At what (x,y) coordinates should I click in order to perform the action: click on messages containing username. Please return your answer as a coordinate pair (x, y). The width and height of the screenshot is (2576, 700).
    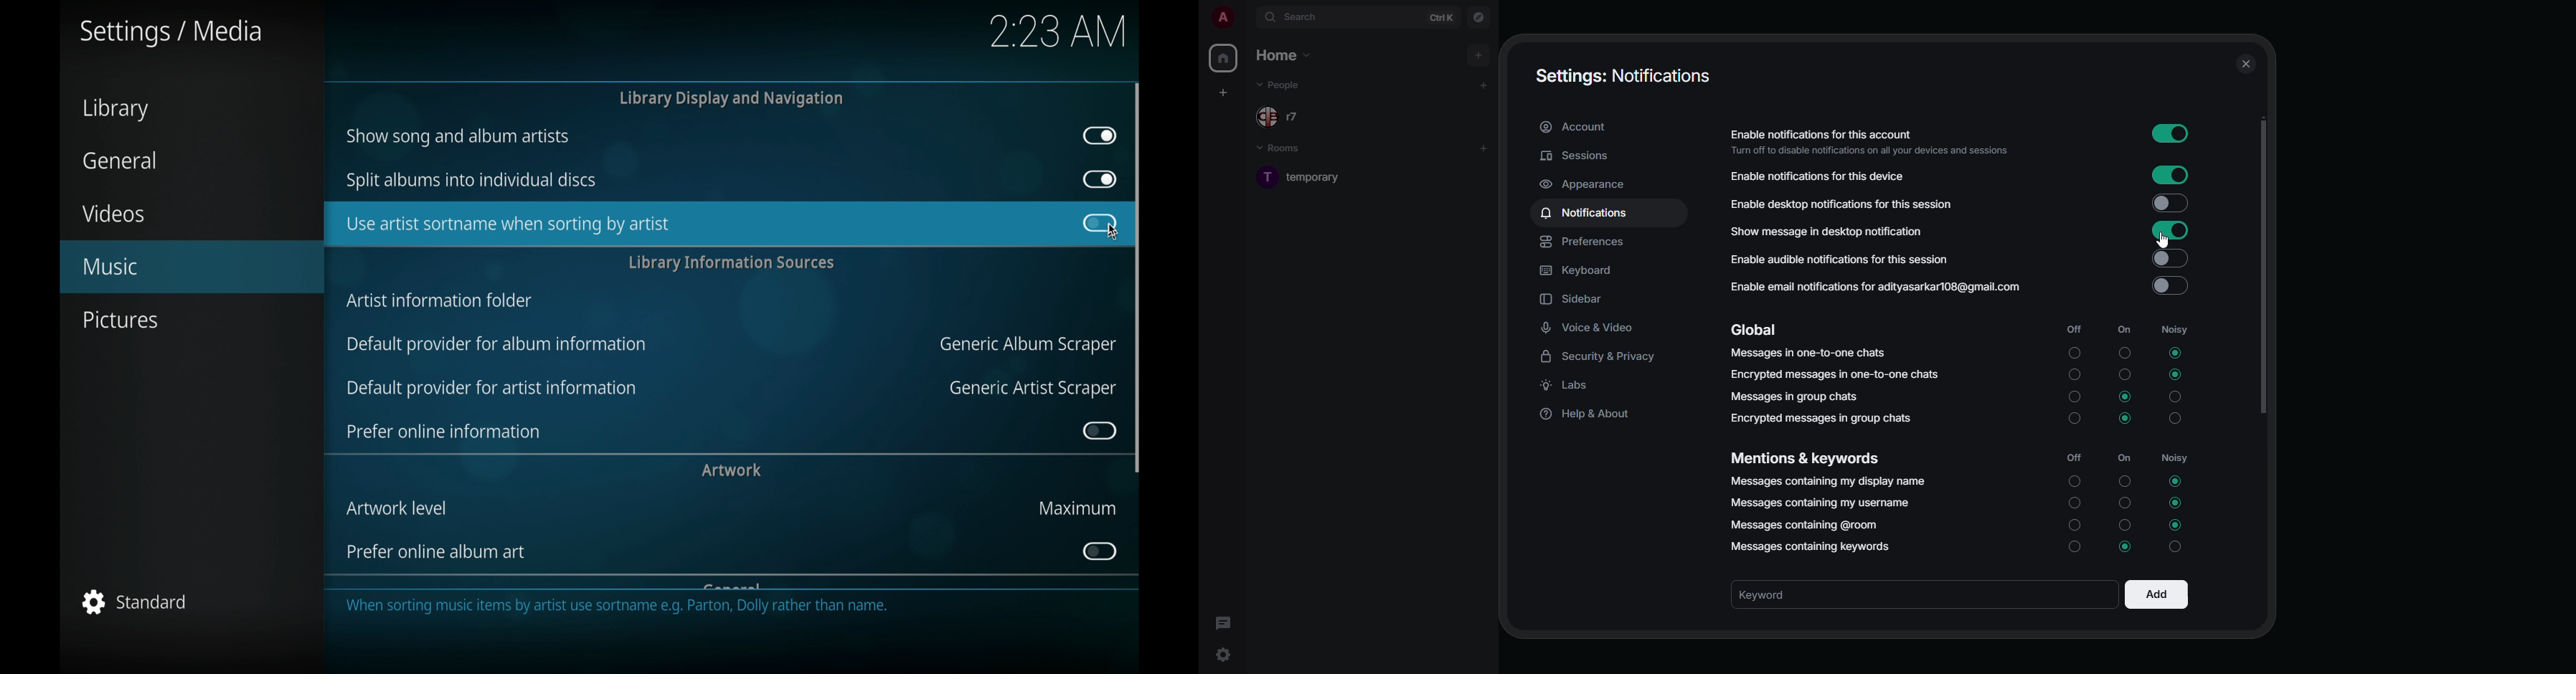
    Looking at the image, I should click on (1820, 502).